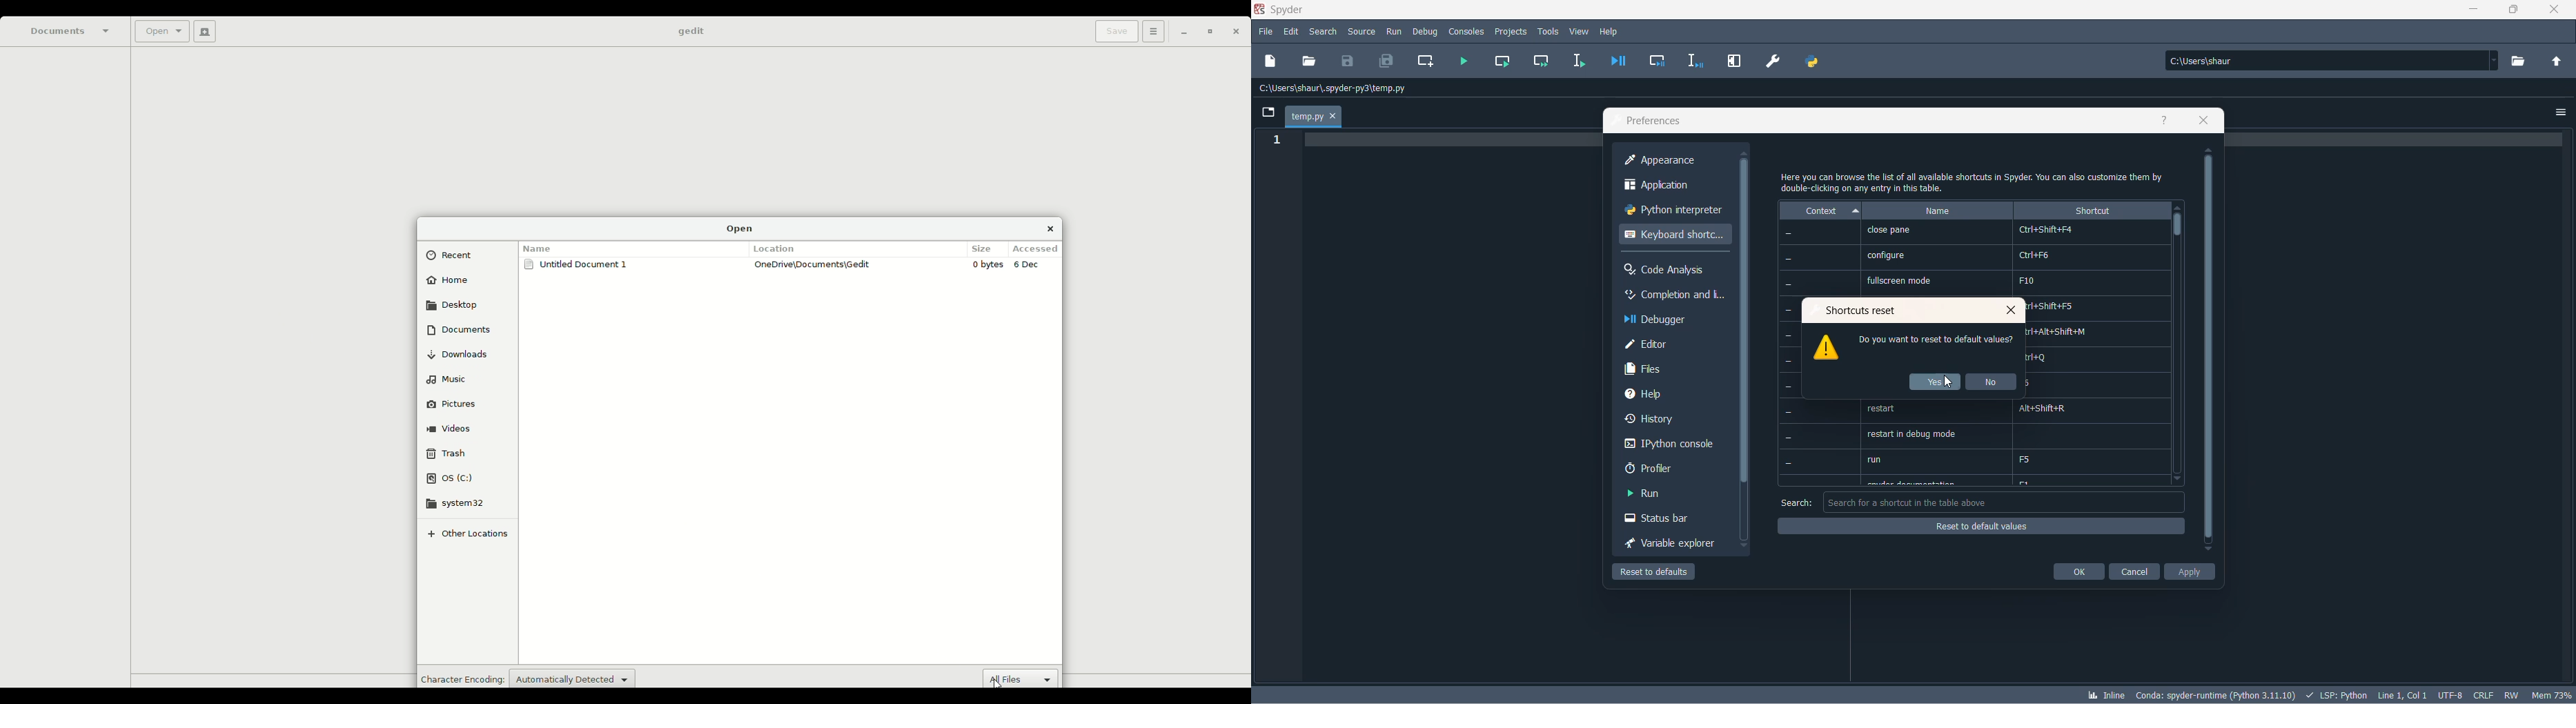 The width and height of the screenshot is (2576, 728). I want to click on run current cell, so click(1542, 61).